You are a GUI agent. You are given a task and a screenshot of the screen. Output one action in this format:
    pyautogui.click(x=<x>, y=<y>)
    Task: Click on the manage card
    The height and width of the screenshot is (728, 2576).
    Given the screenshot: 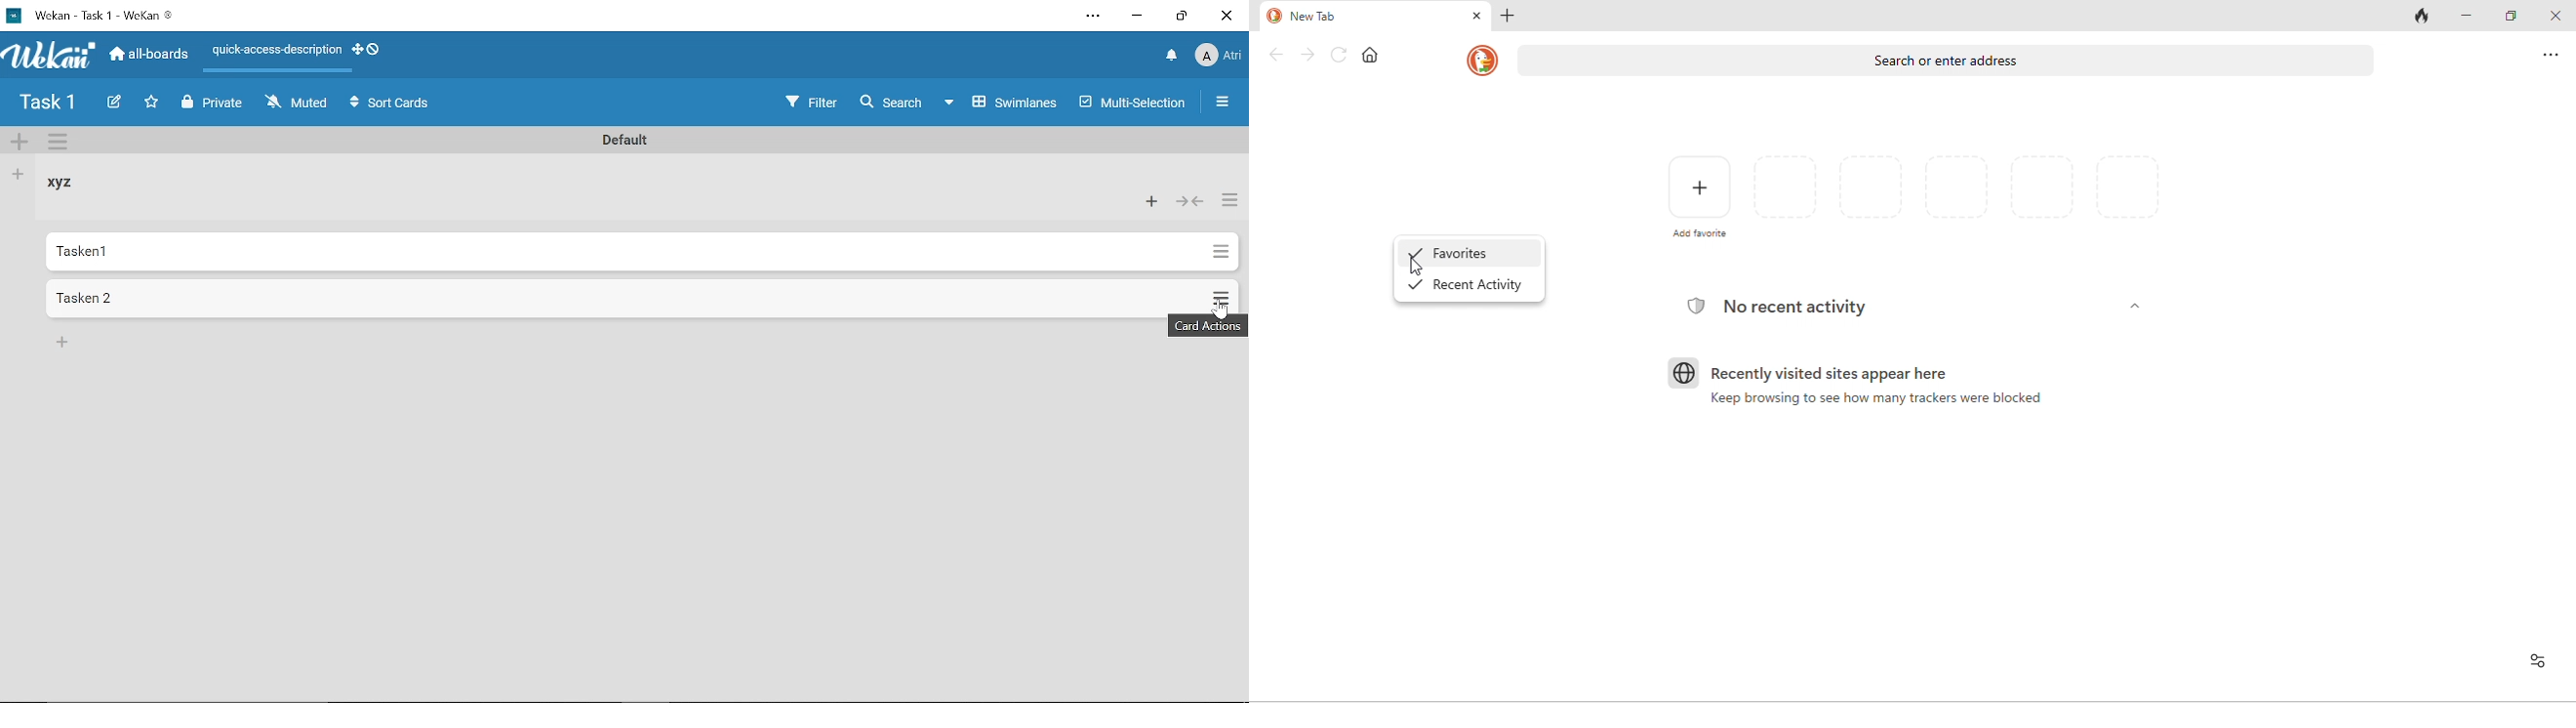 What is the action you would take?
    pyautogui.click(x=1220, y=294)
    